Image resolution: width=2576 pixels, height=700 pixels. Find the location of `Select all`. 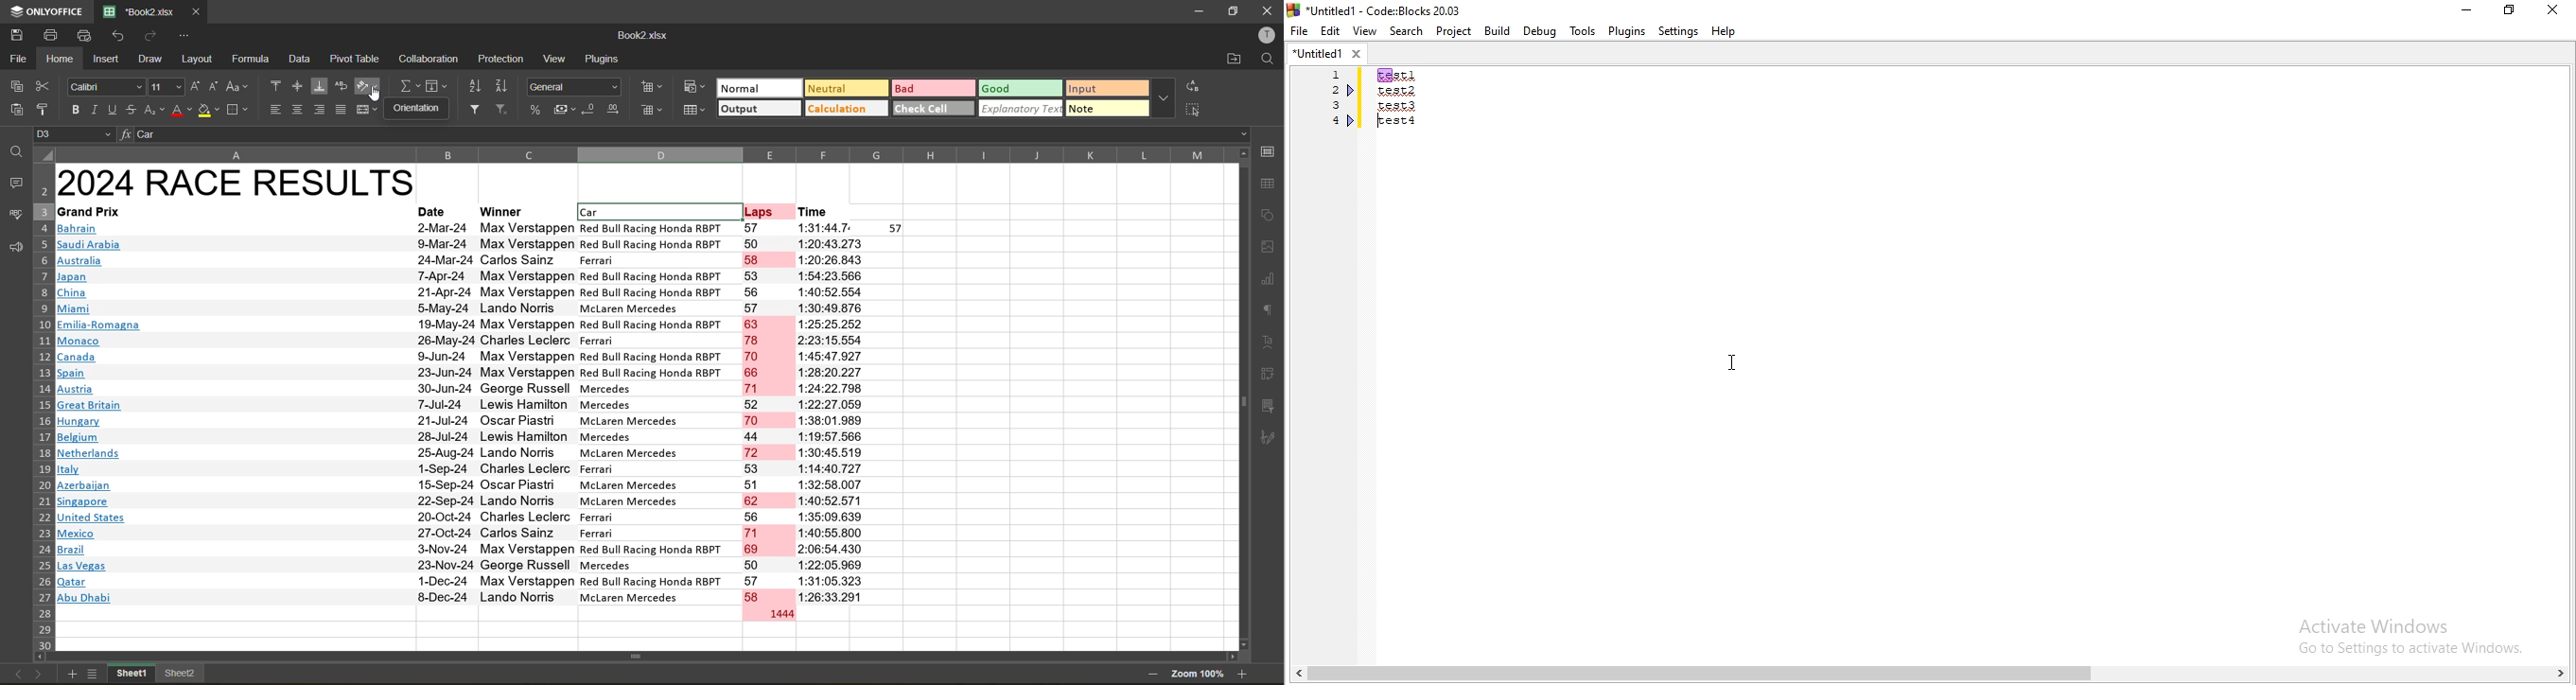

Select all is located at coordinates (42, 154).